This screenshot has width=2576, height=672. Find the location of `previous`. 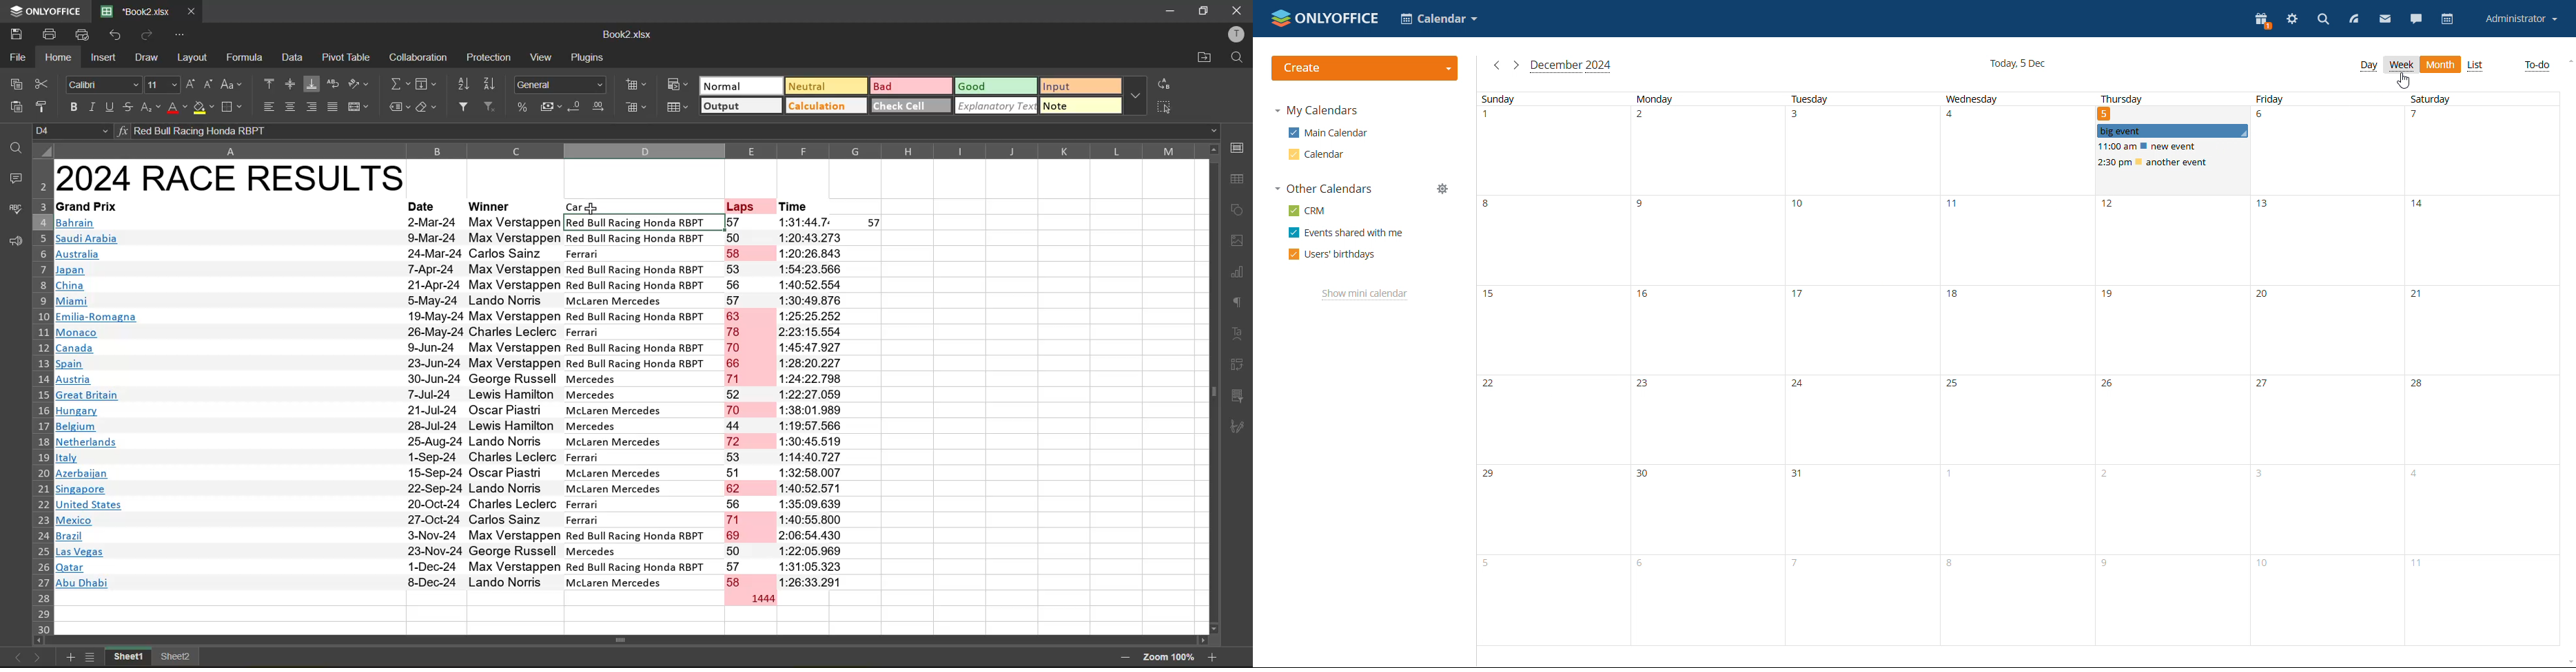

previous is located at coordinates (15, 656).